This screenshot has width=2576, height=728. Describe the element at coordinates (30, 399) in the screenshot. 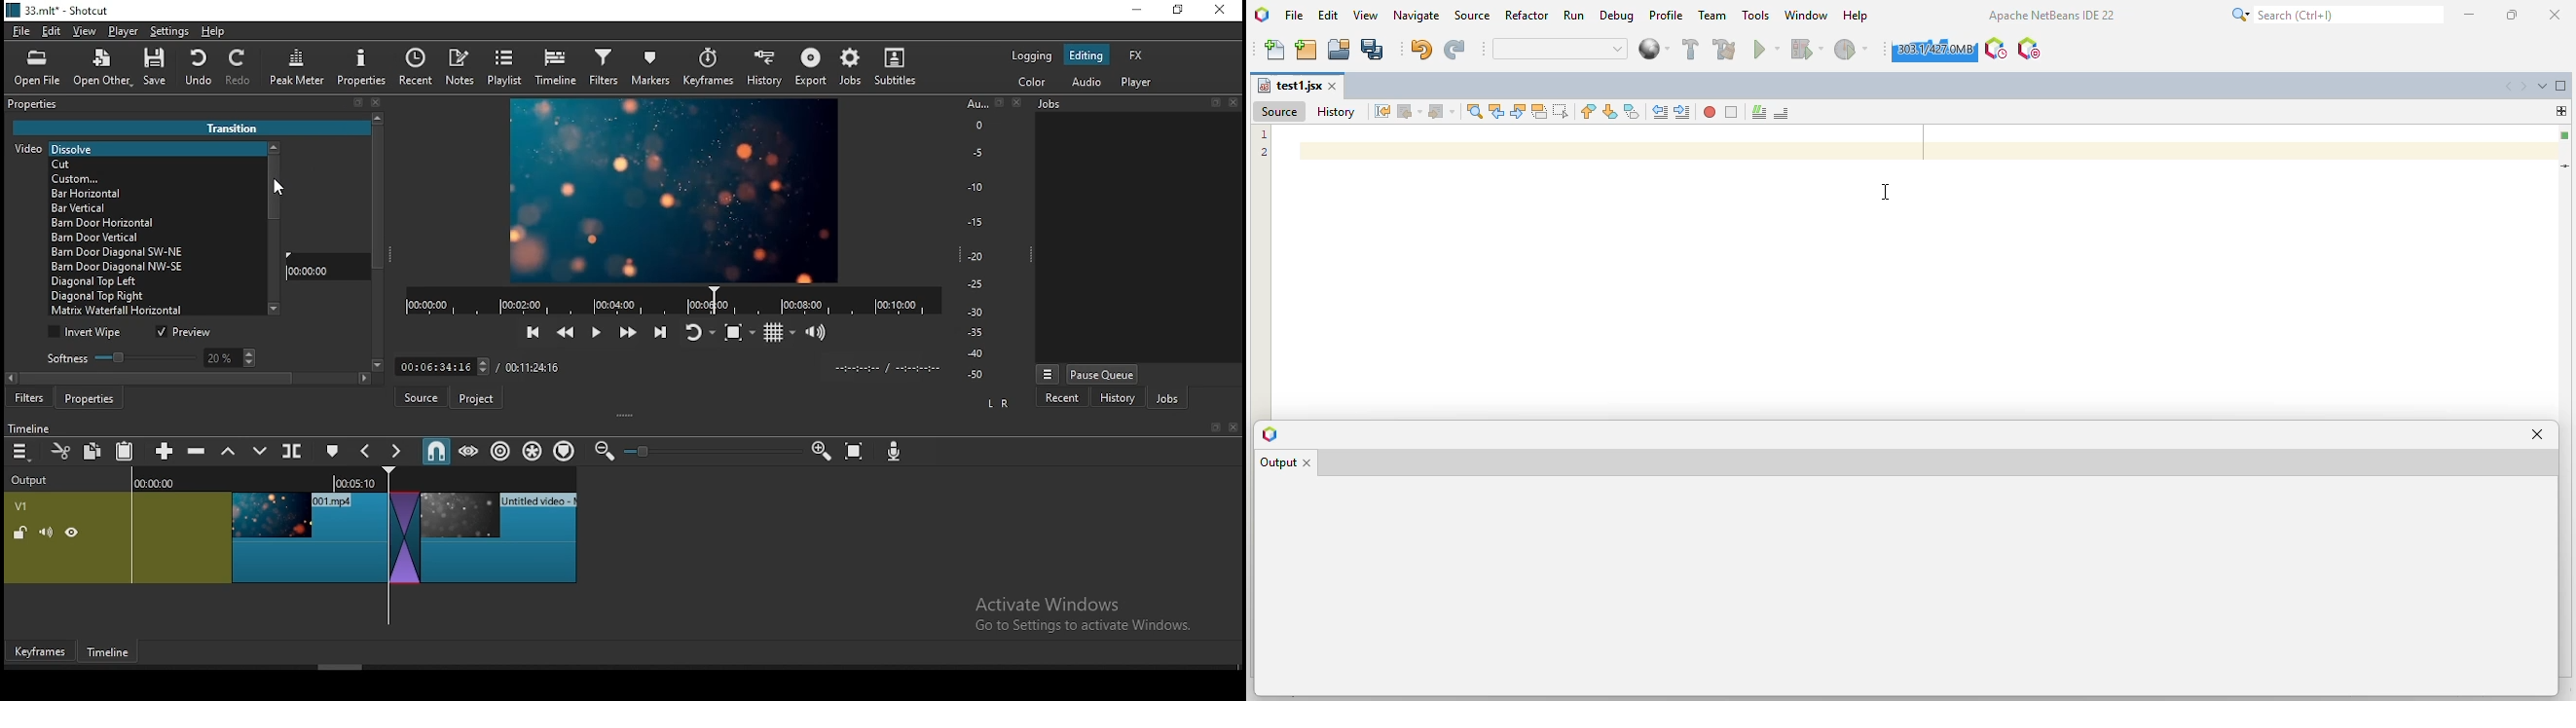

I see `filters` at that location.